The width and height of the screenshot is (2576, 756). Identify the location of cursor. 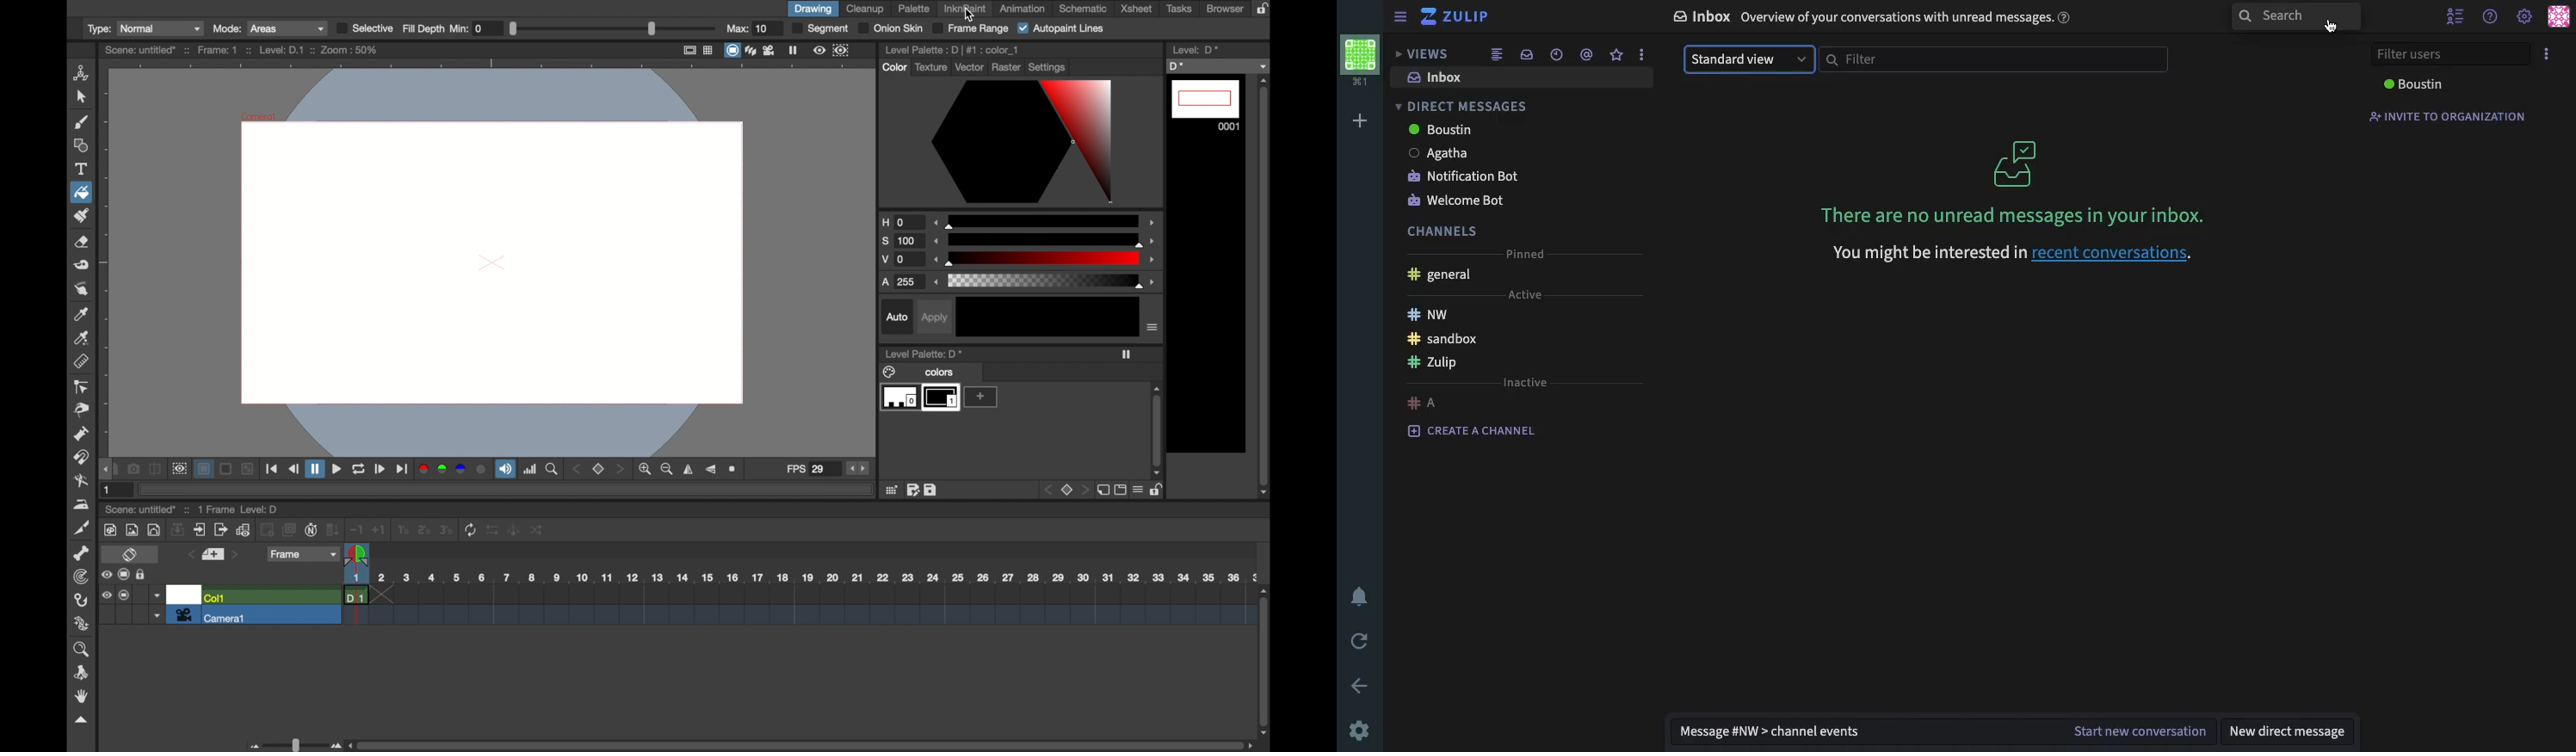
(2332, 29).